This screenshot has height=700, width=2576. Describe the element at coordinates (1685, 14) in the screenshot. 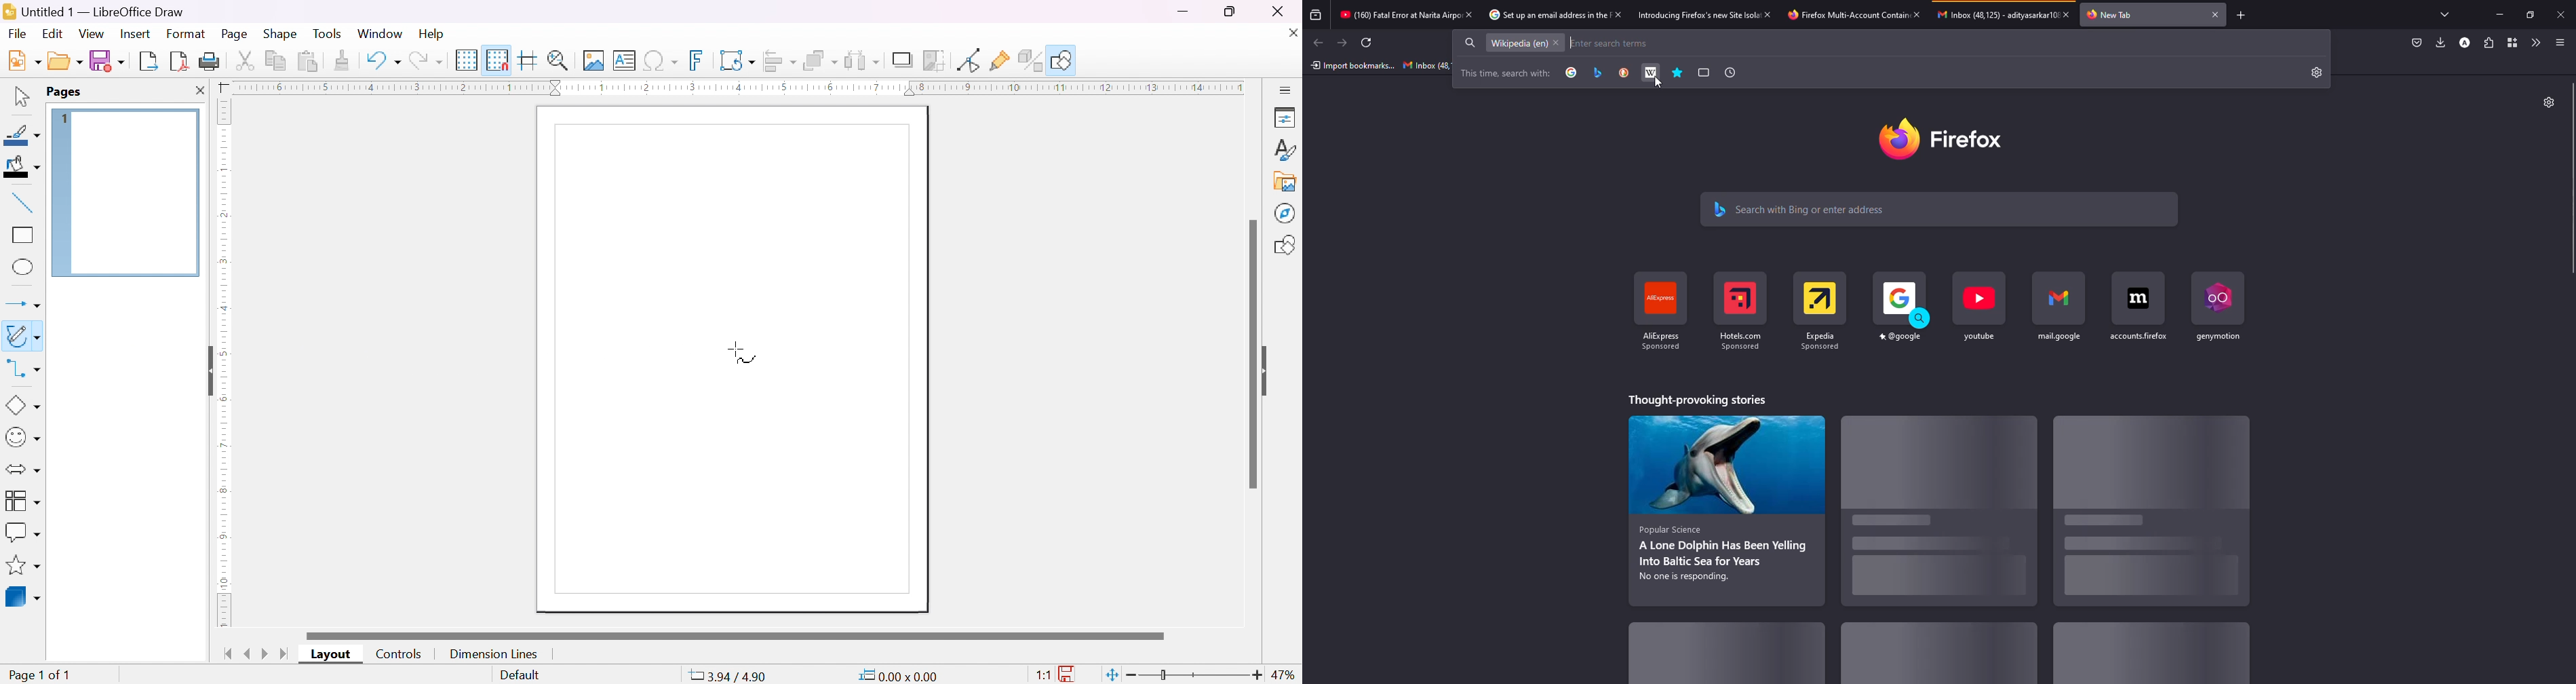

I see `tab` at that location.